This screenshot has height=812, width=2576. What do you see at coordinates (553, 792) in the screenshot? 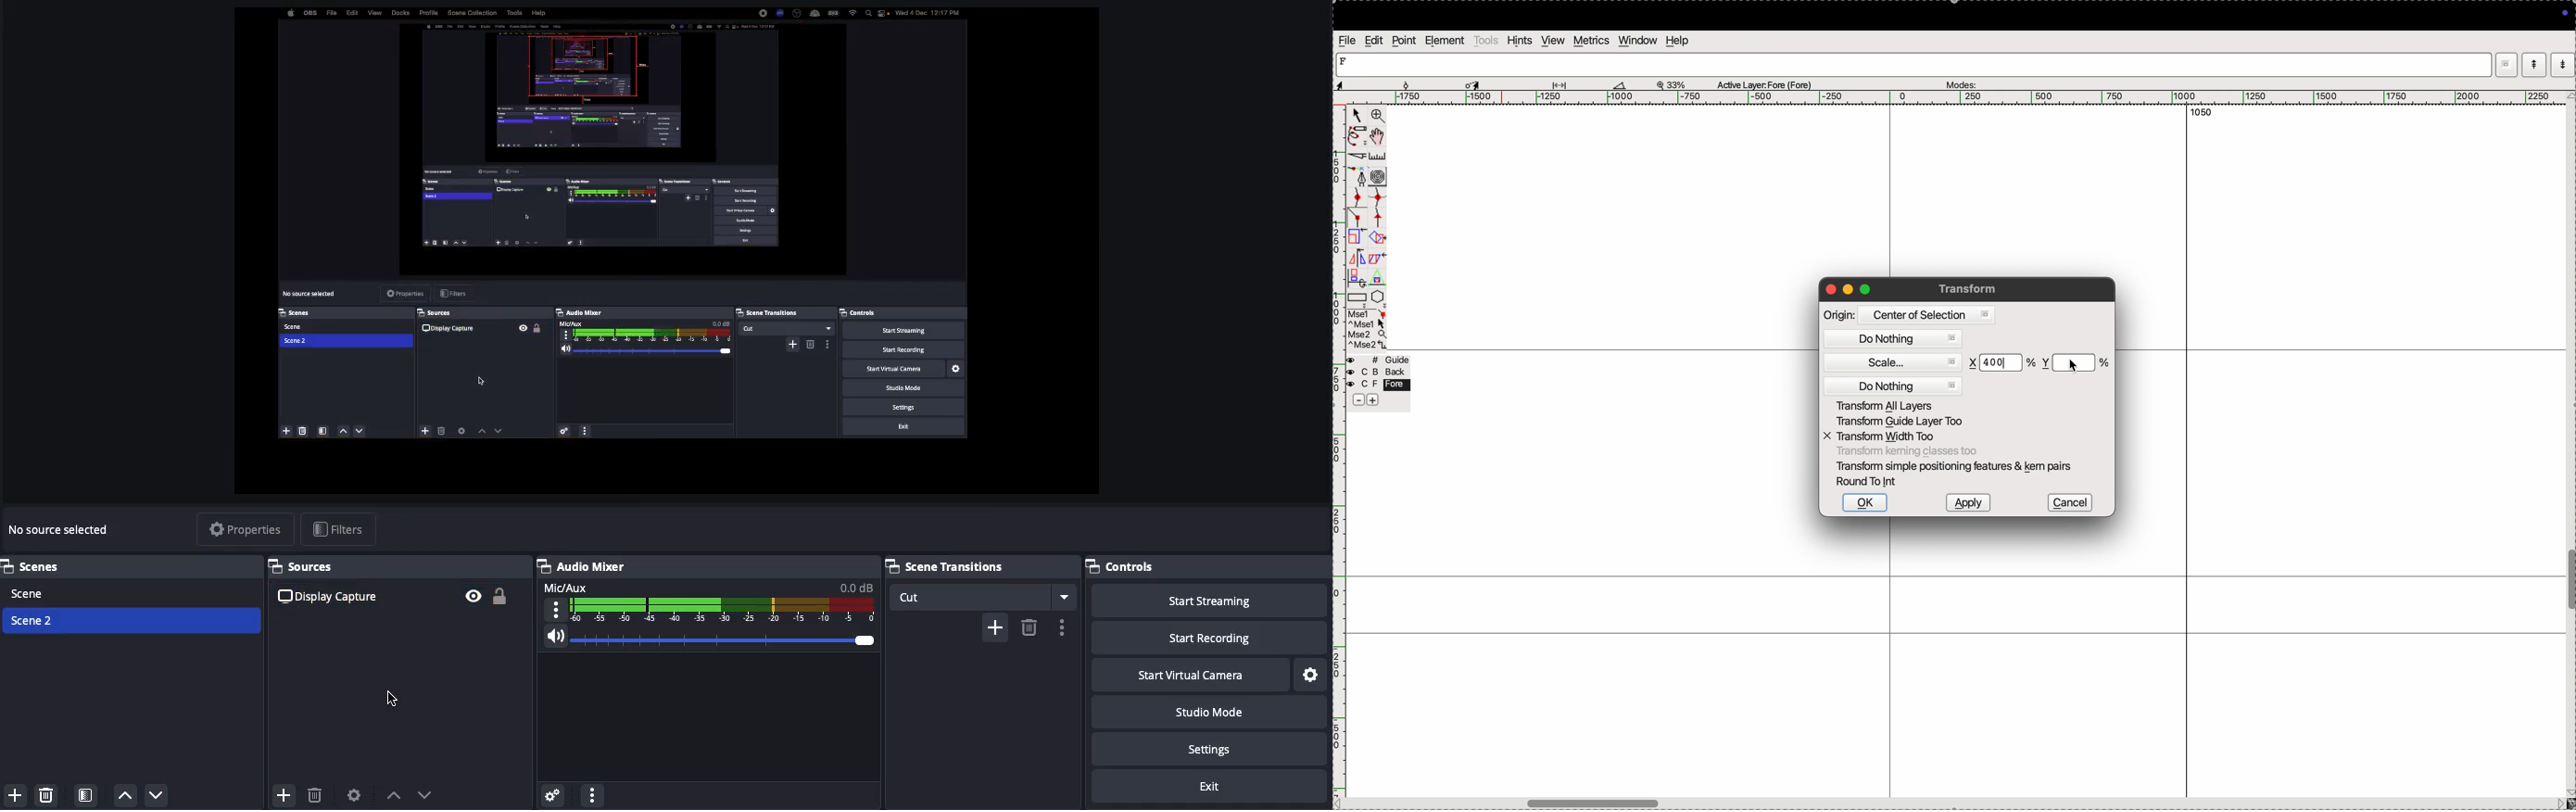
I see `Advanced audio properties` at bounding box center [553, 792].